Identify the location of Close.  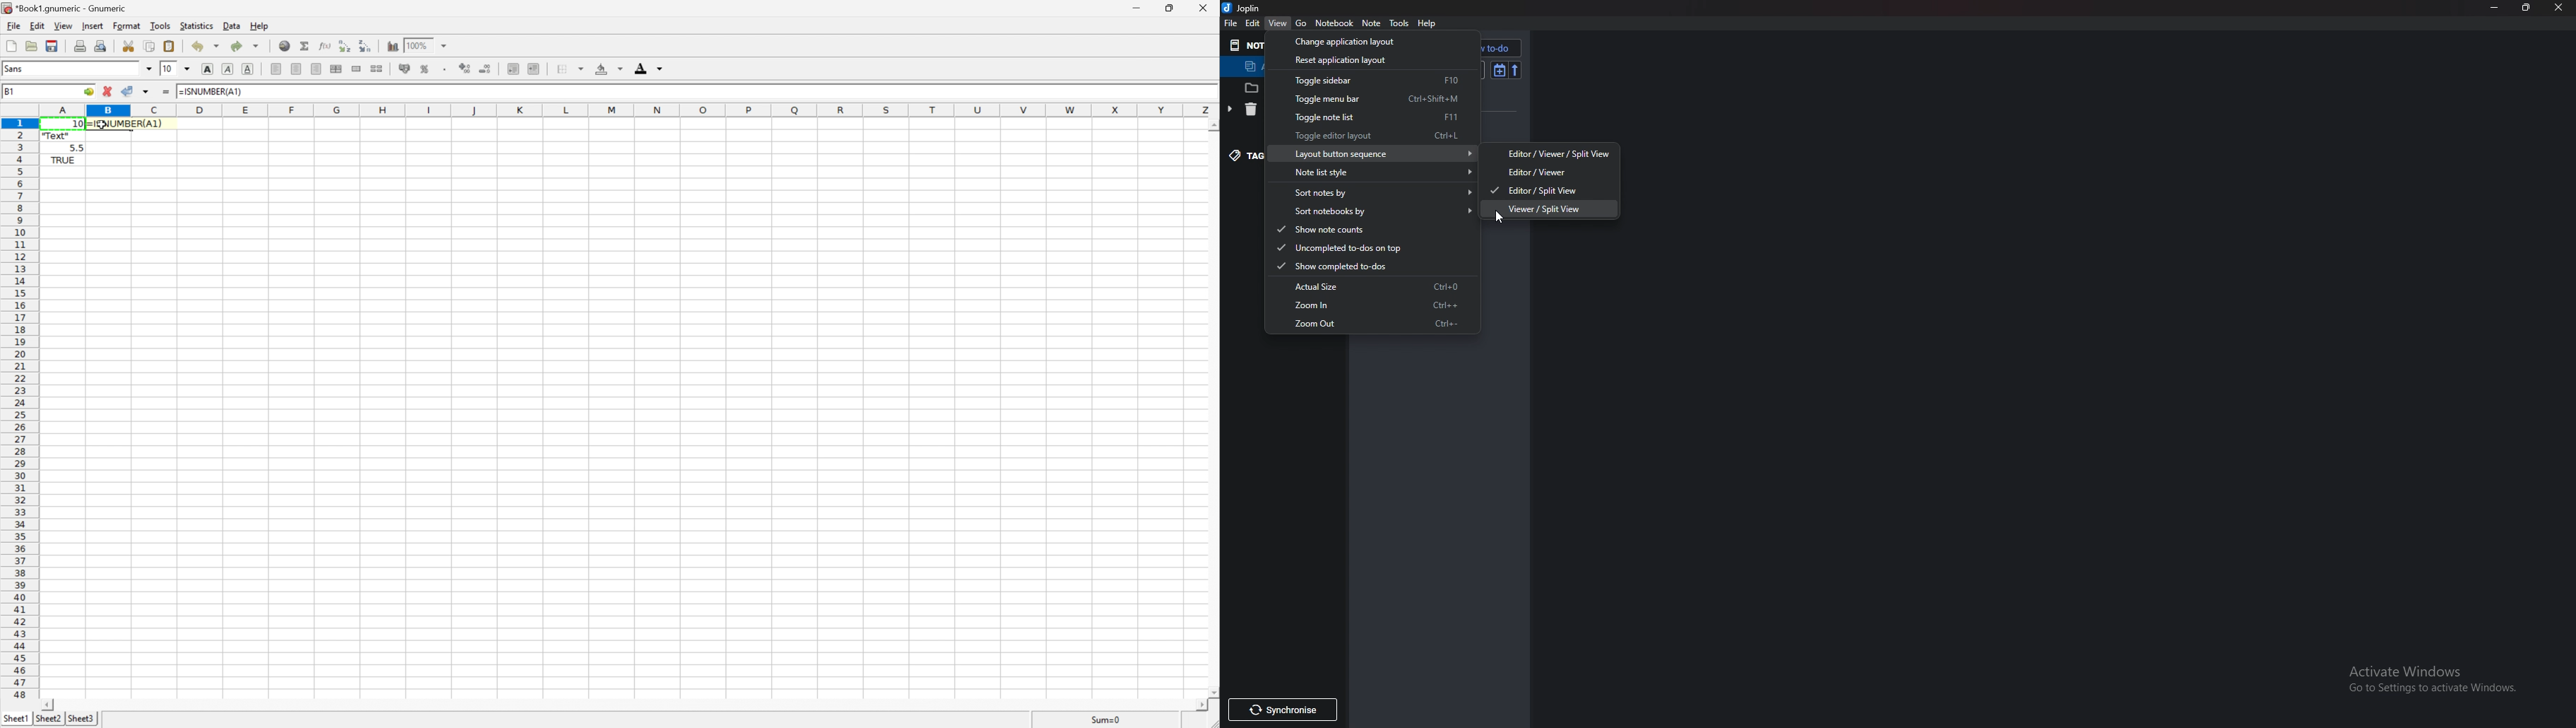
(1201, 7).